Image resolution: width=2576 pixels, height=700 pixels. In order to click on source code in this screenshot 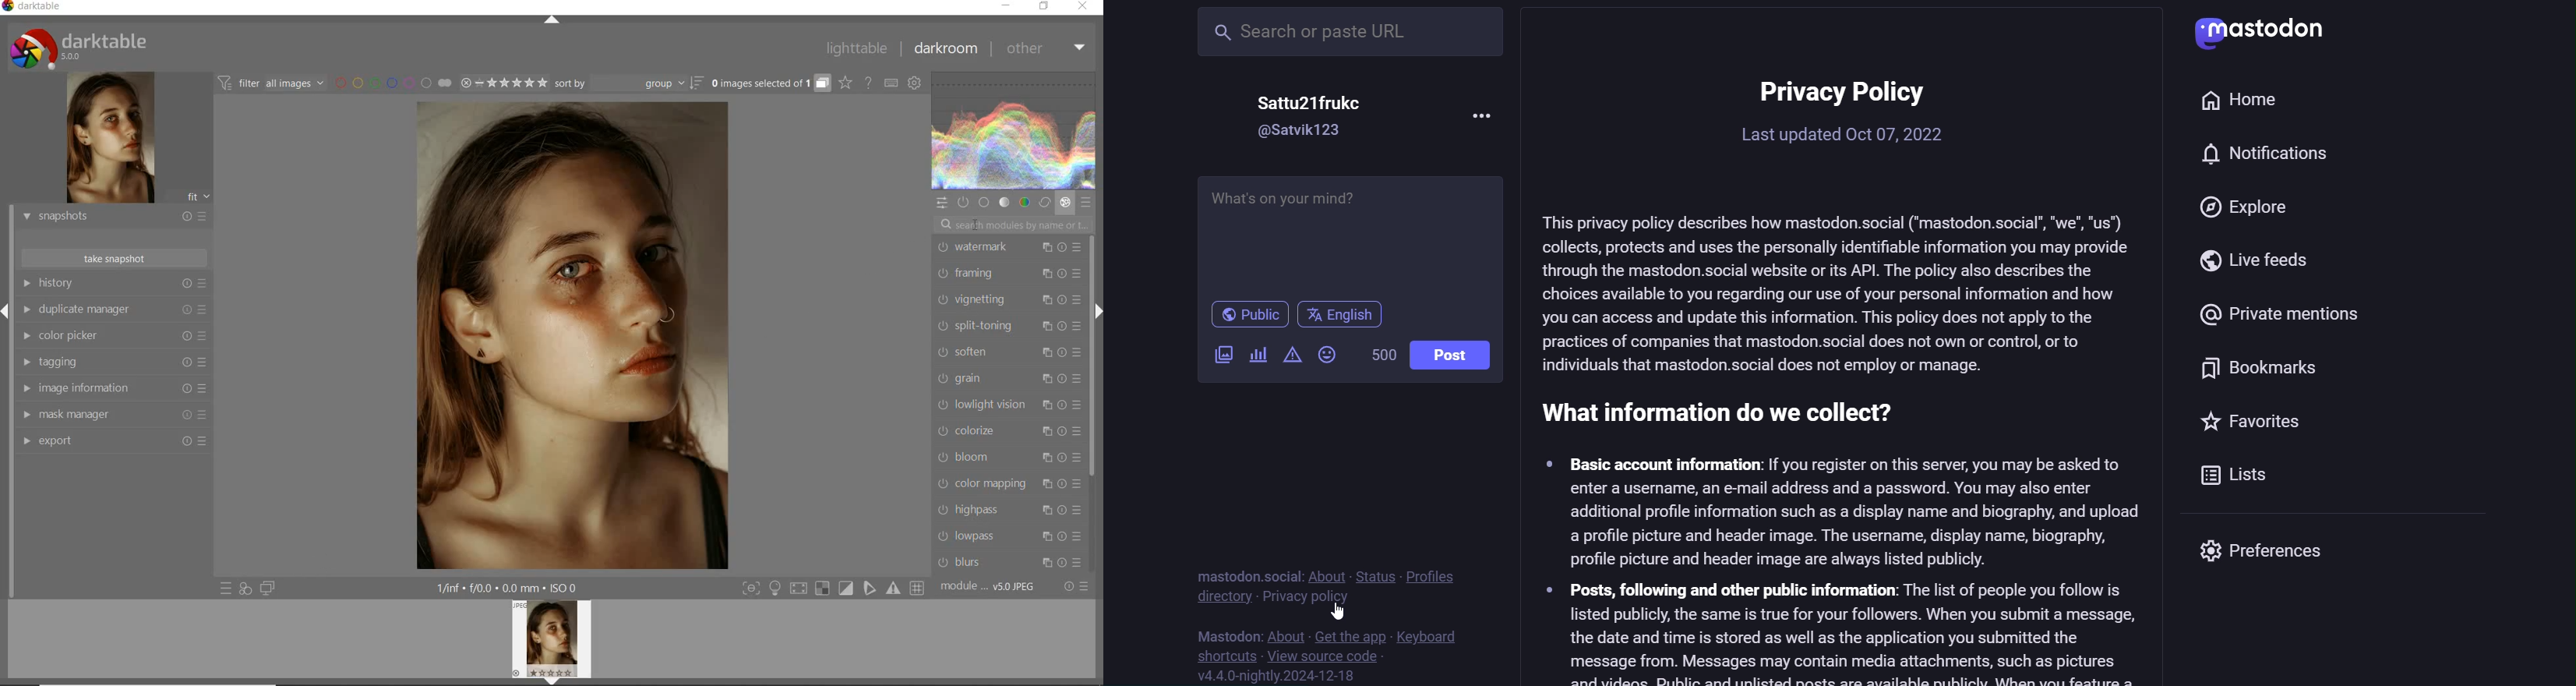, I will do `click(1326, 657)`.